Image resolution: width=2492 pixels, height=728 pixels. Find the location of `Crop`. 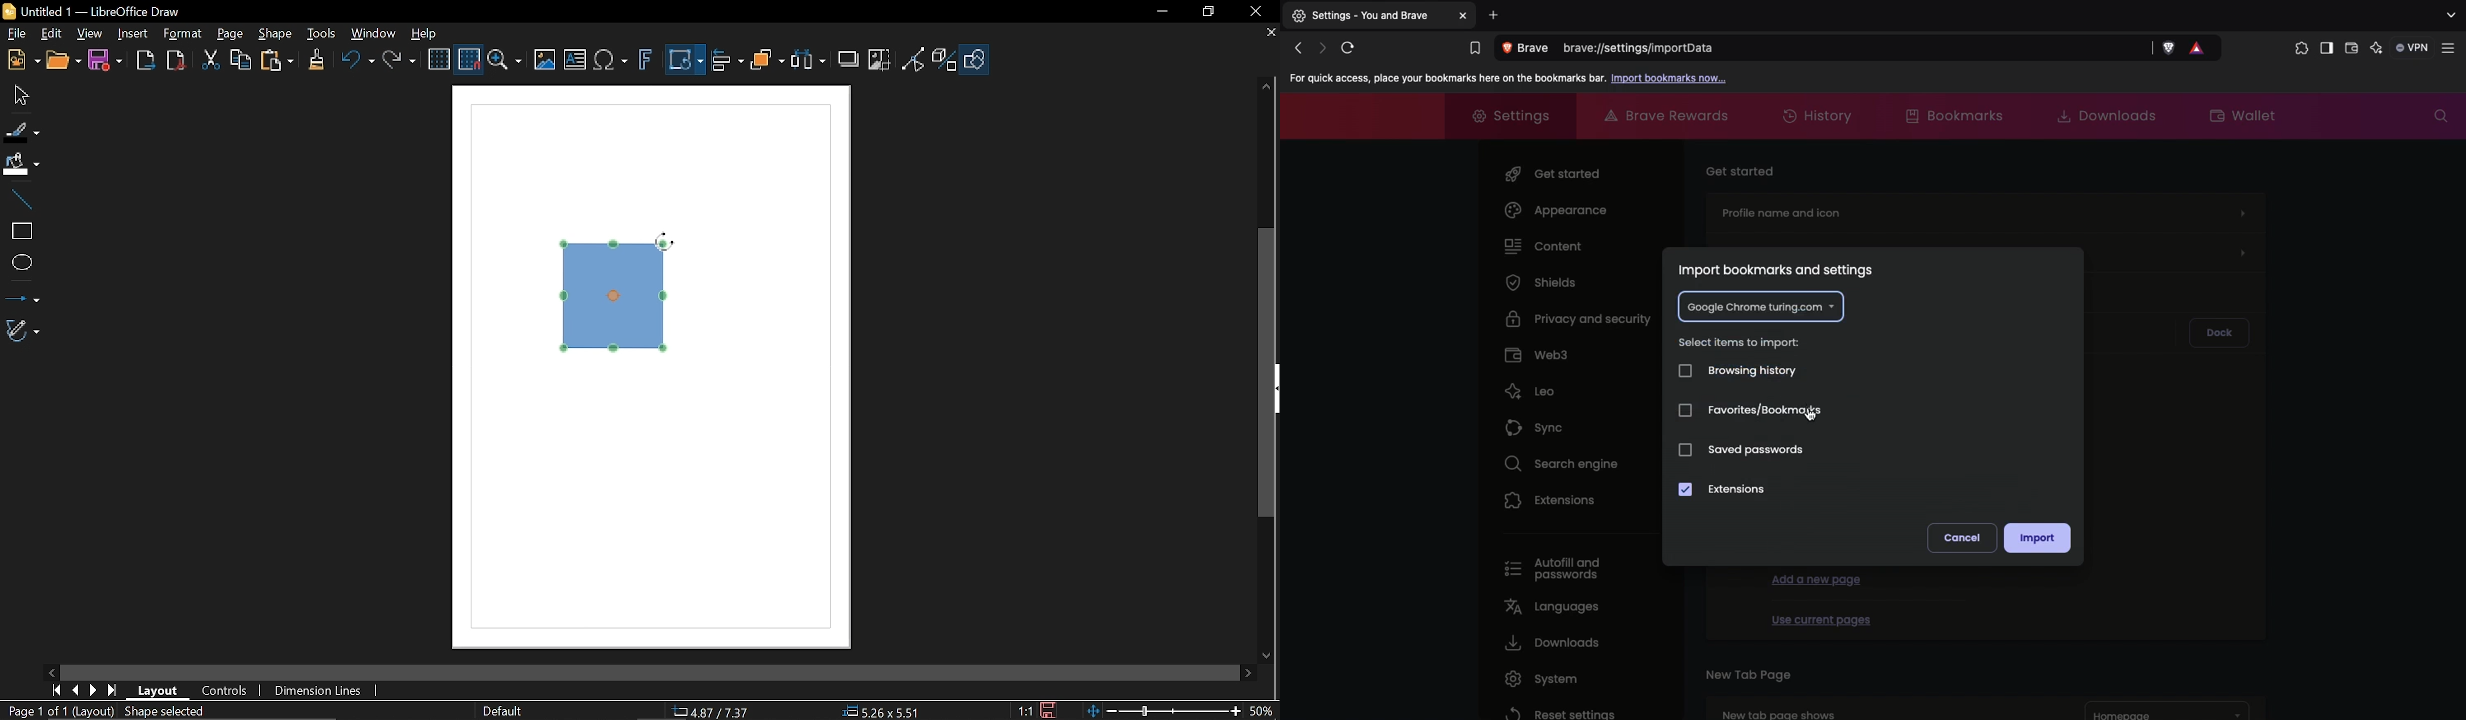

Crop is located at coordinates (879, 60).